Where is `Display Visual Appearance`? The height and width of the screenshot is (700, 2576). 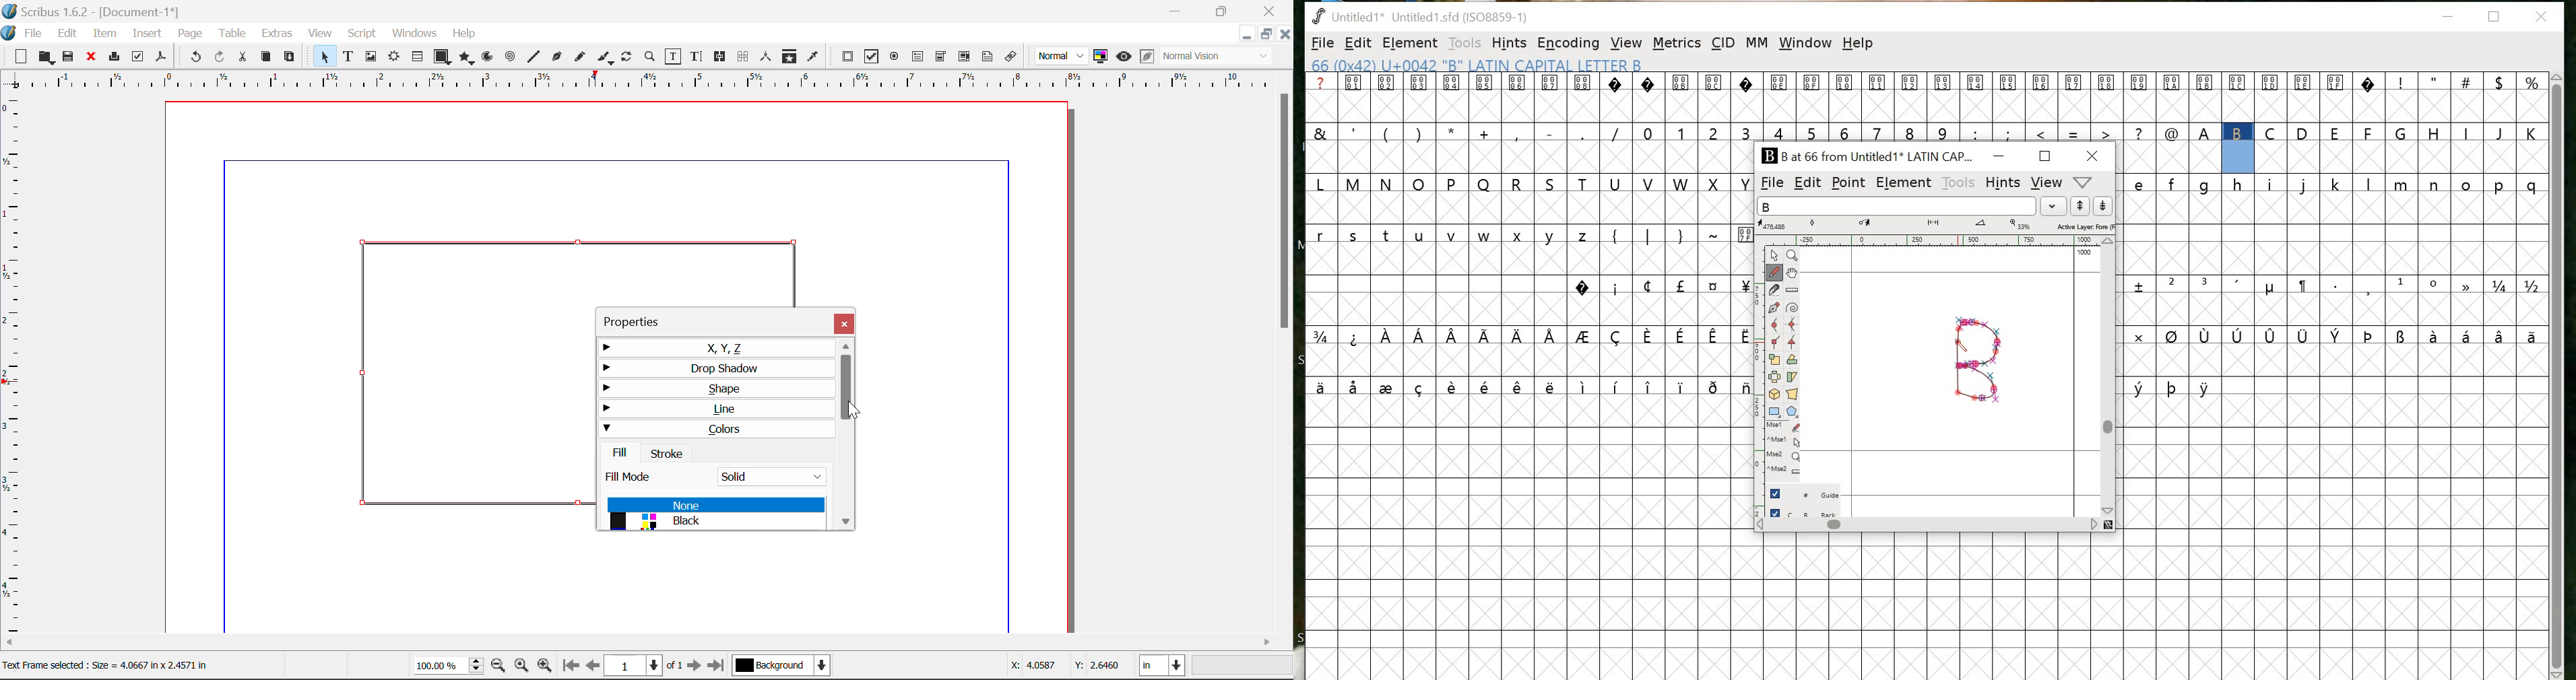 Display Visual Appearance is located at coordinates (1221, 57).